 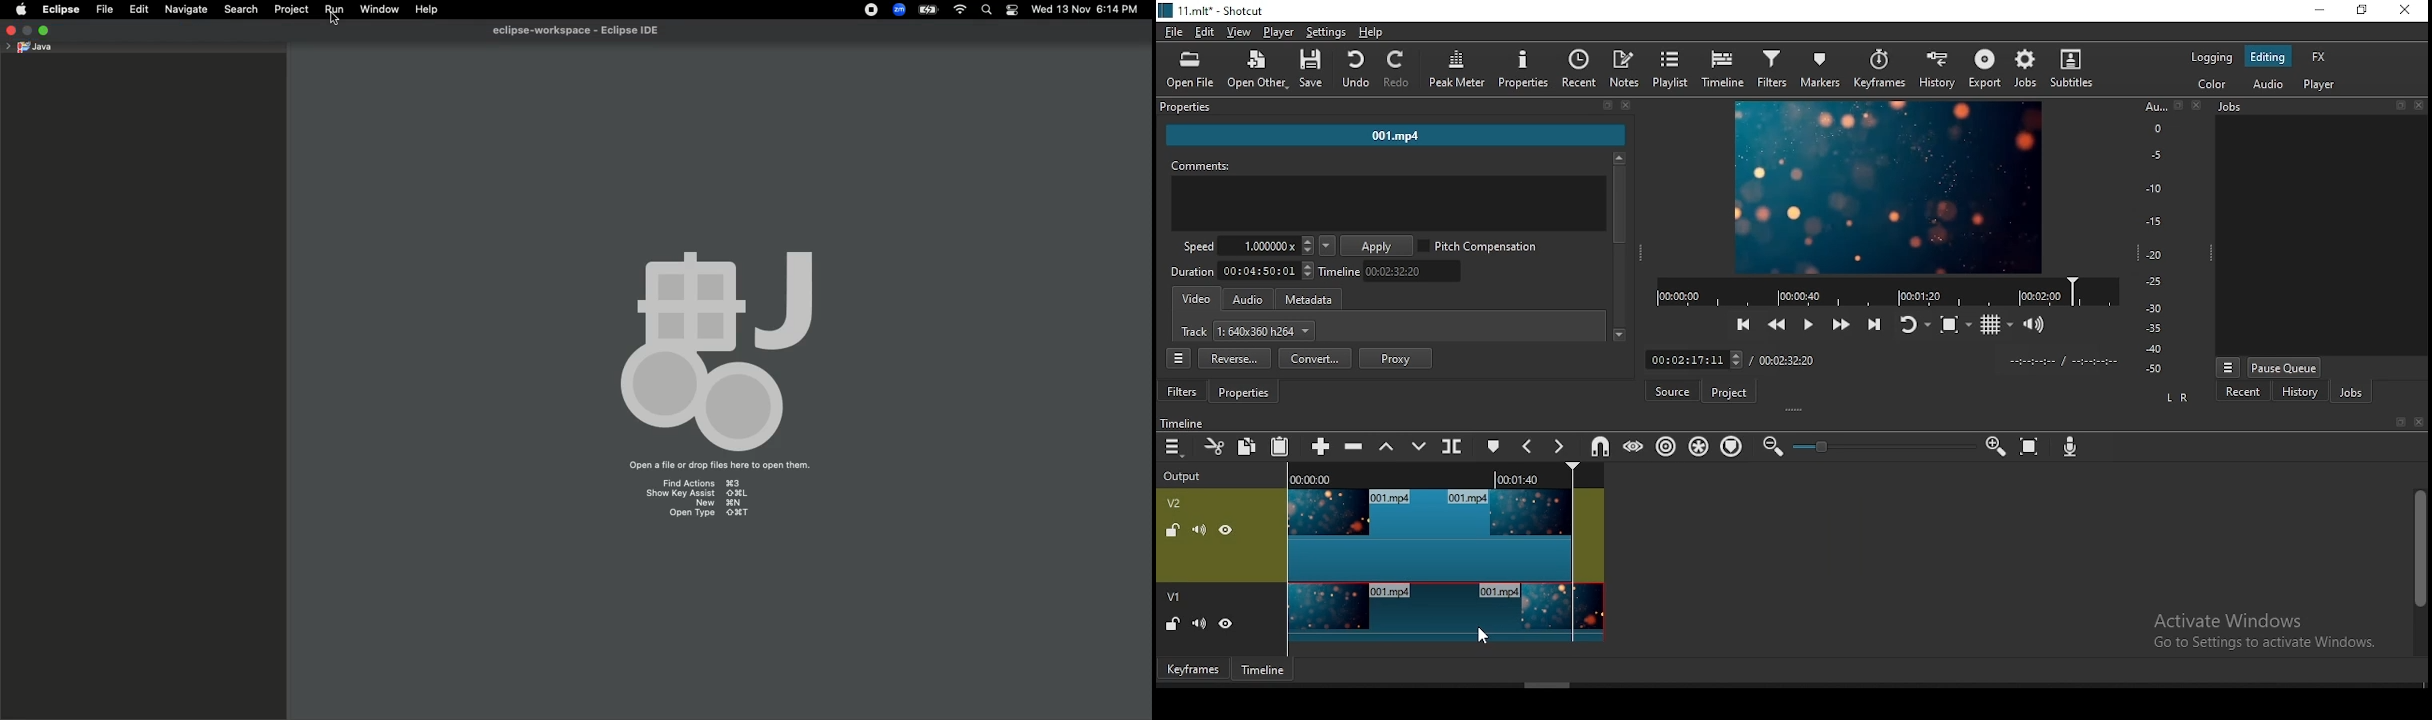 What do you see at coordinates (1311, 68) in the screenshot?
I see `save` at bounding box center [1311, 68].